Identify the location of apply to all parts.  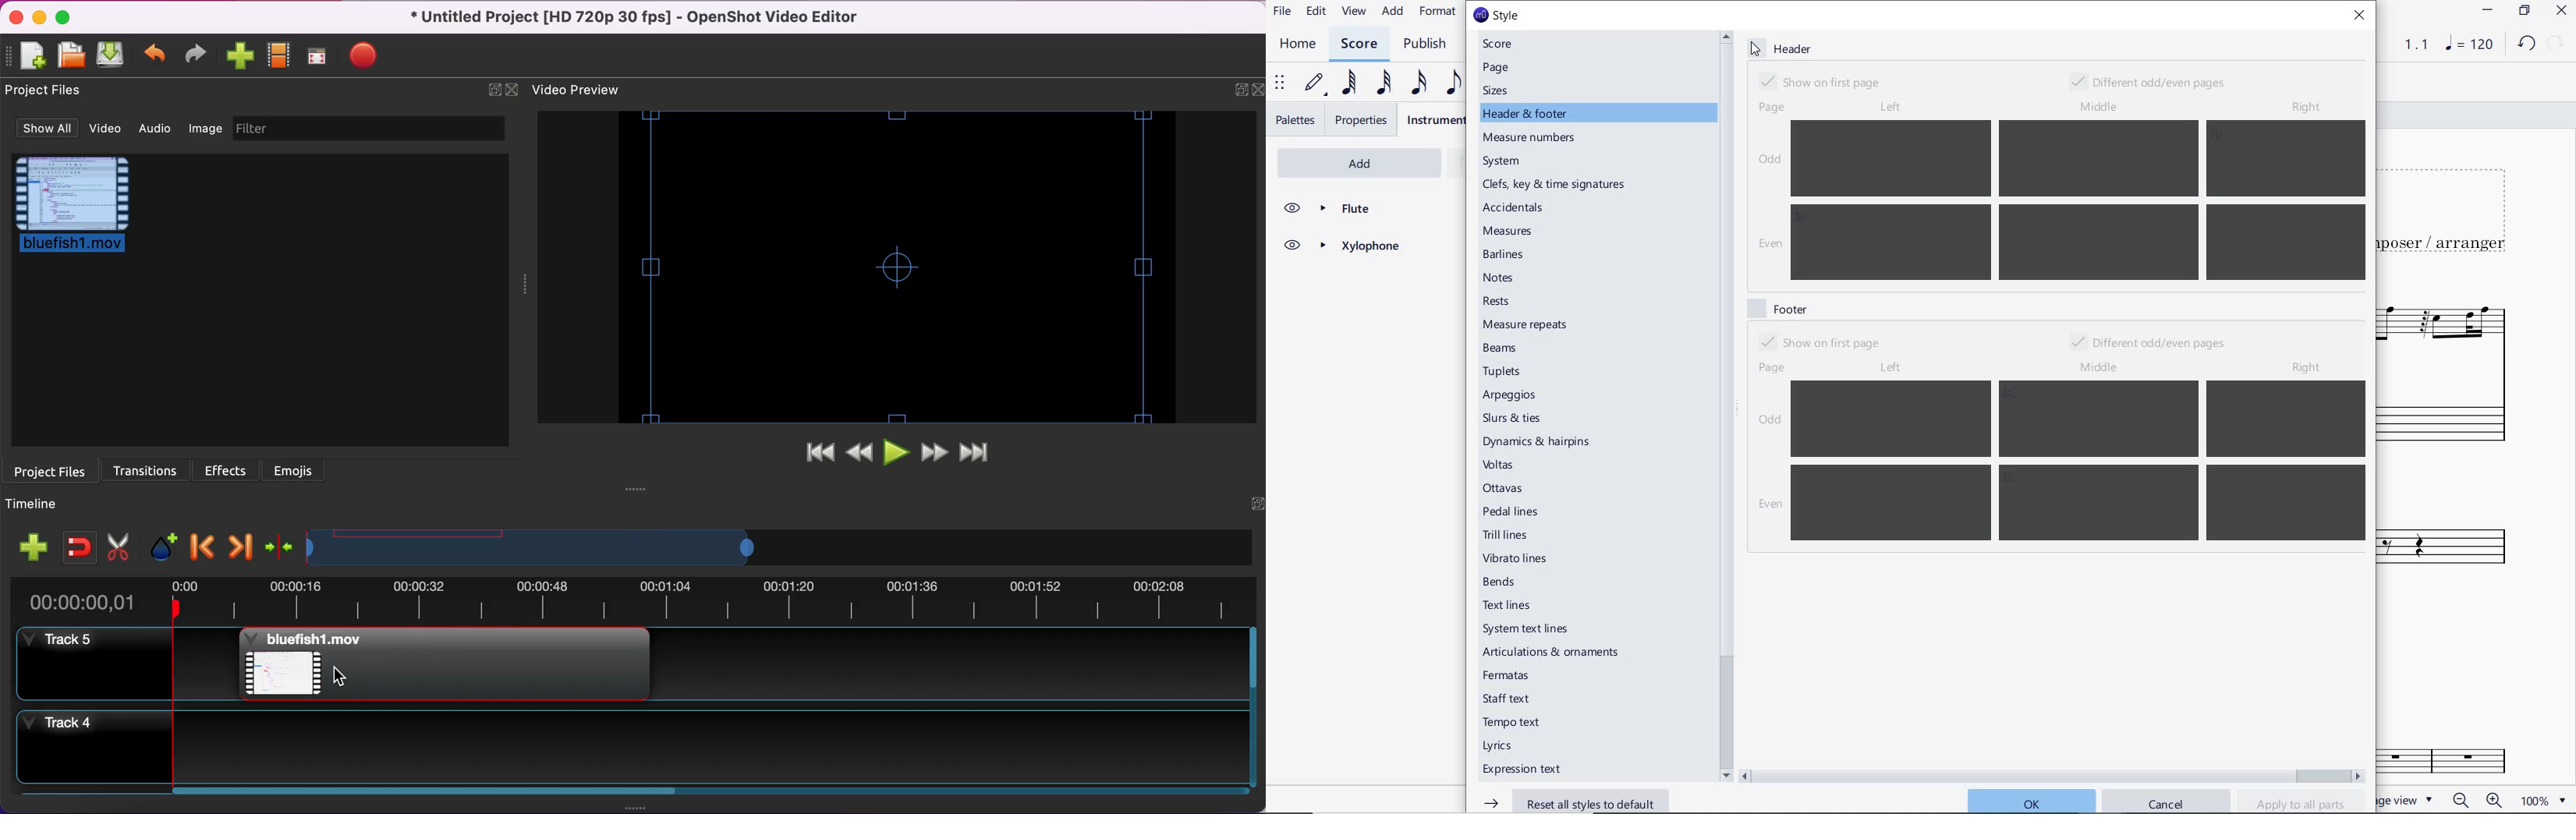
(2301, 803).